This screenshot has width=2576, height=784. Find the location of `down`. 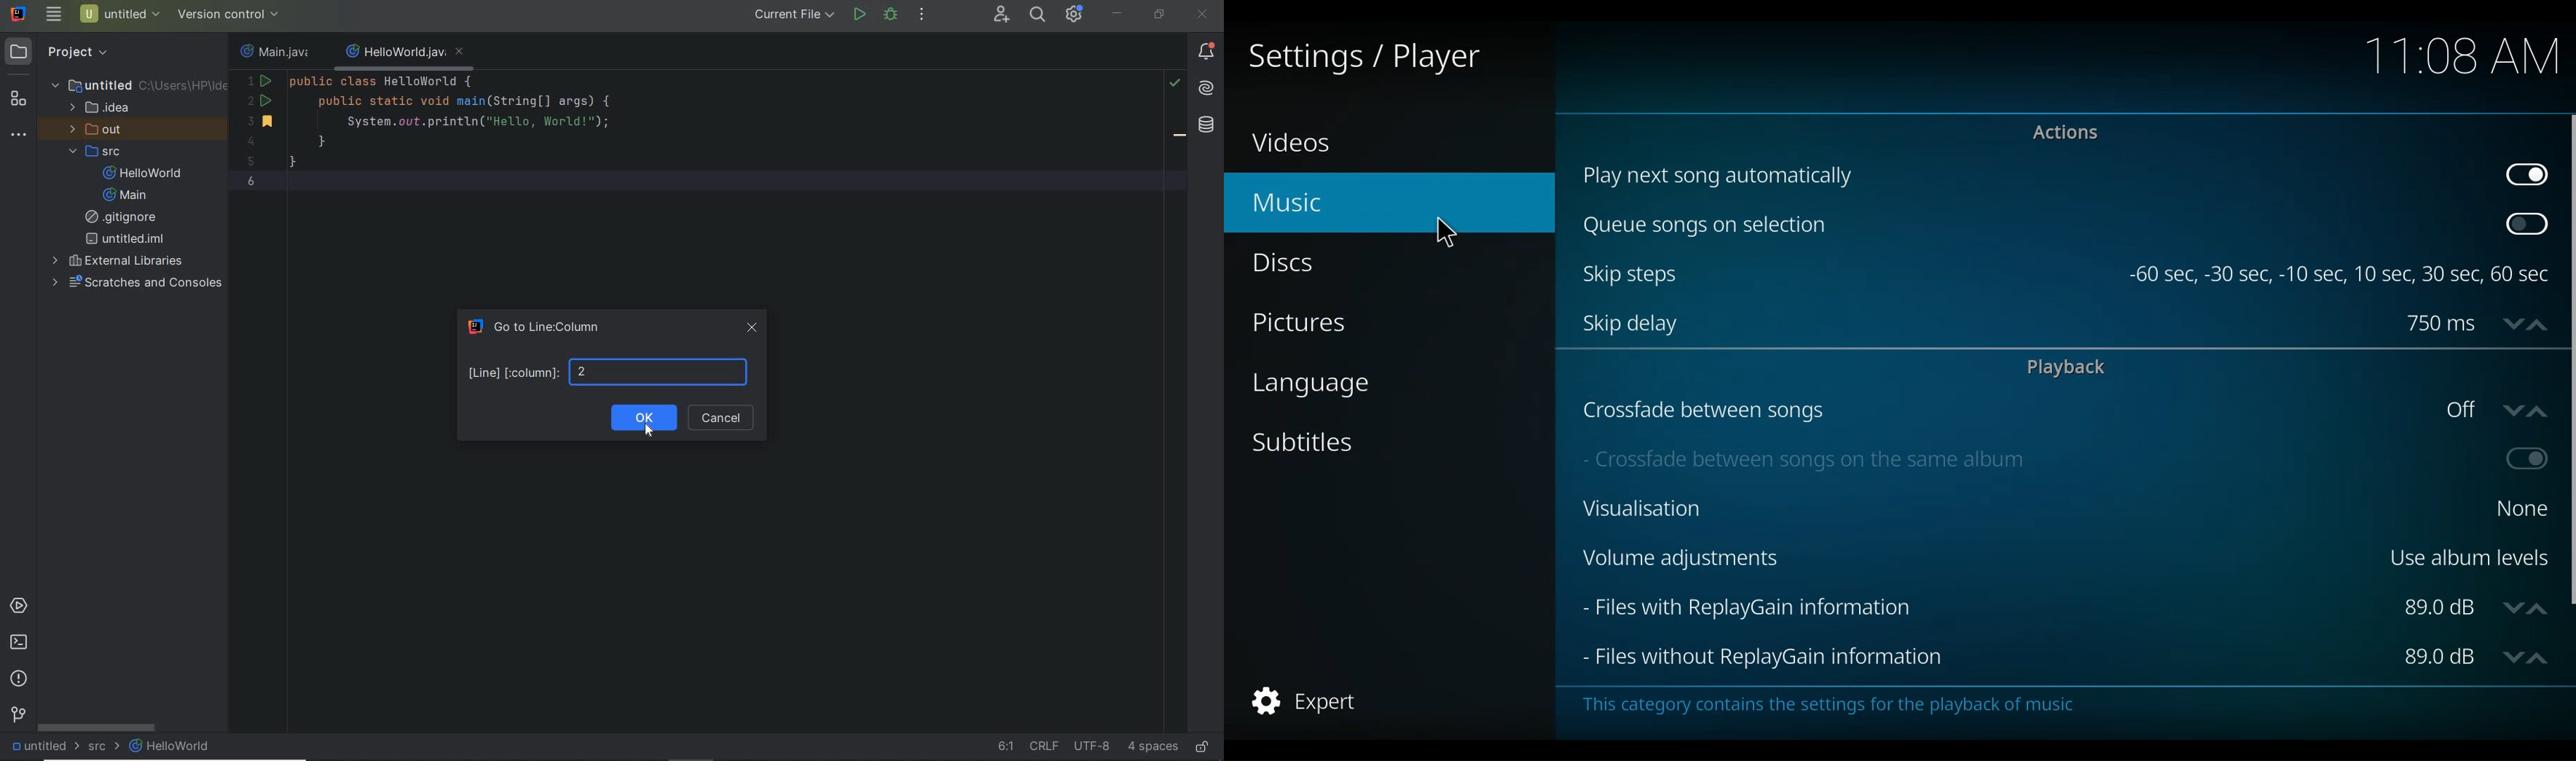

down is located at coordinates (2509, 410).